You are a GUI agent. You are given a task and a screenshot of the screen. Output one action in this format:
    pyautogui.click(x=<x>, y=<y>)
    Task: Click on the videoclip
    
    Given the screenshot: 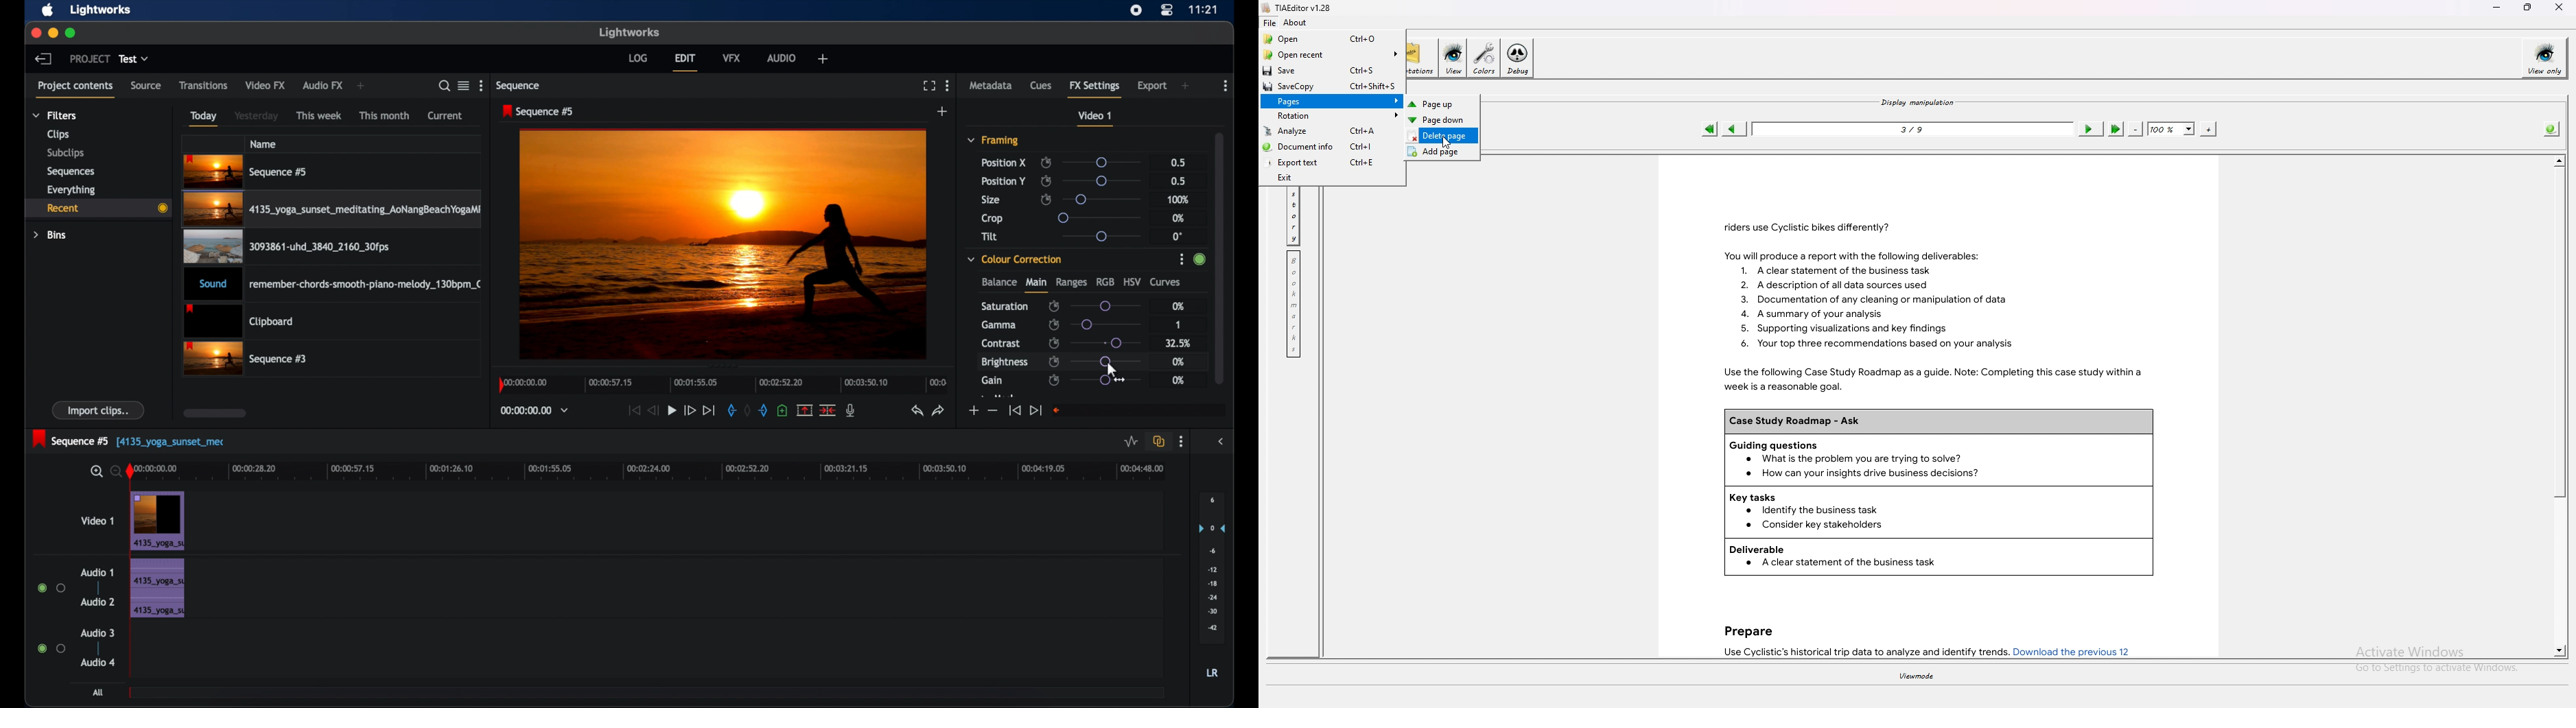 What is the action you would take?
    pyautogui.click(x=247, y=172)
    